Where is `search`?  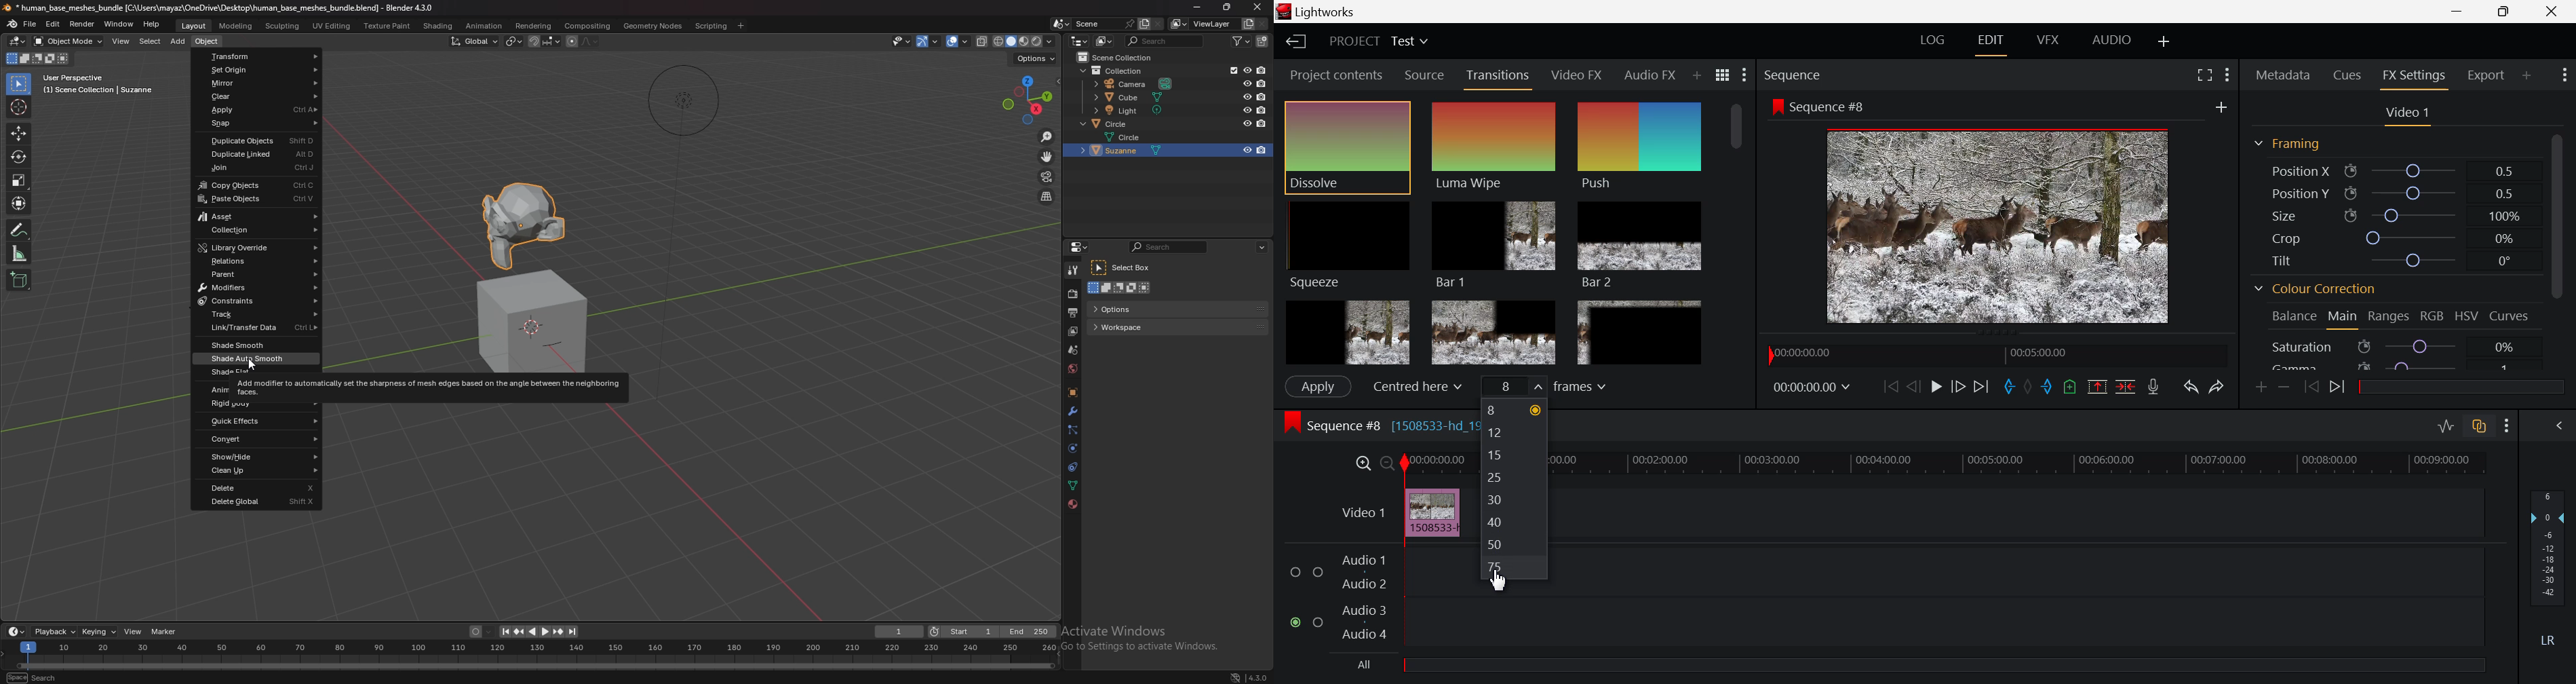 search is located at coordinates (1166, 41).